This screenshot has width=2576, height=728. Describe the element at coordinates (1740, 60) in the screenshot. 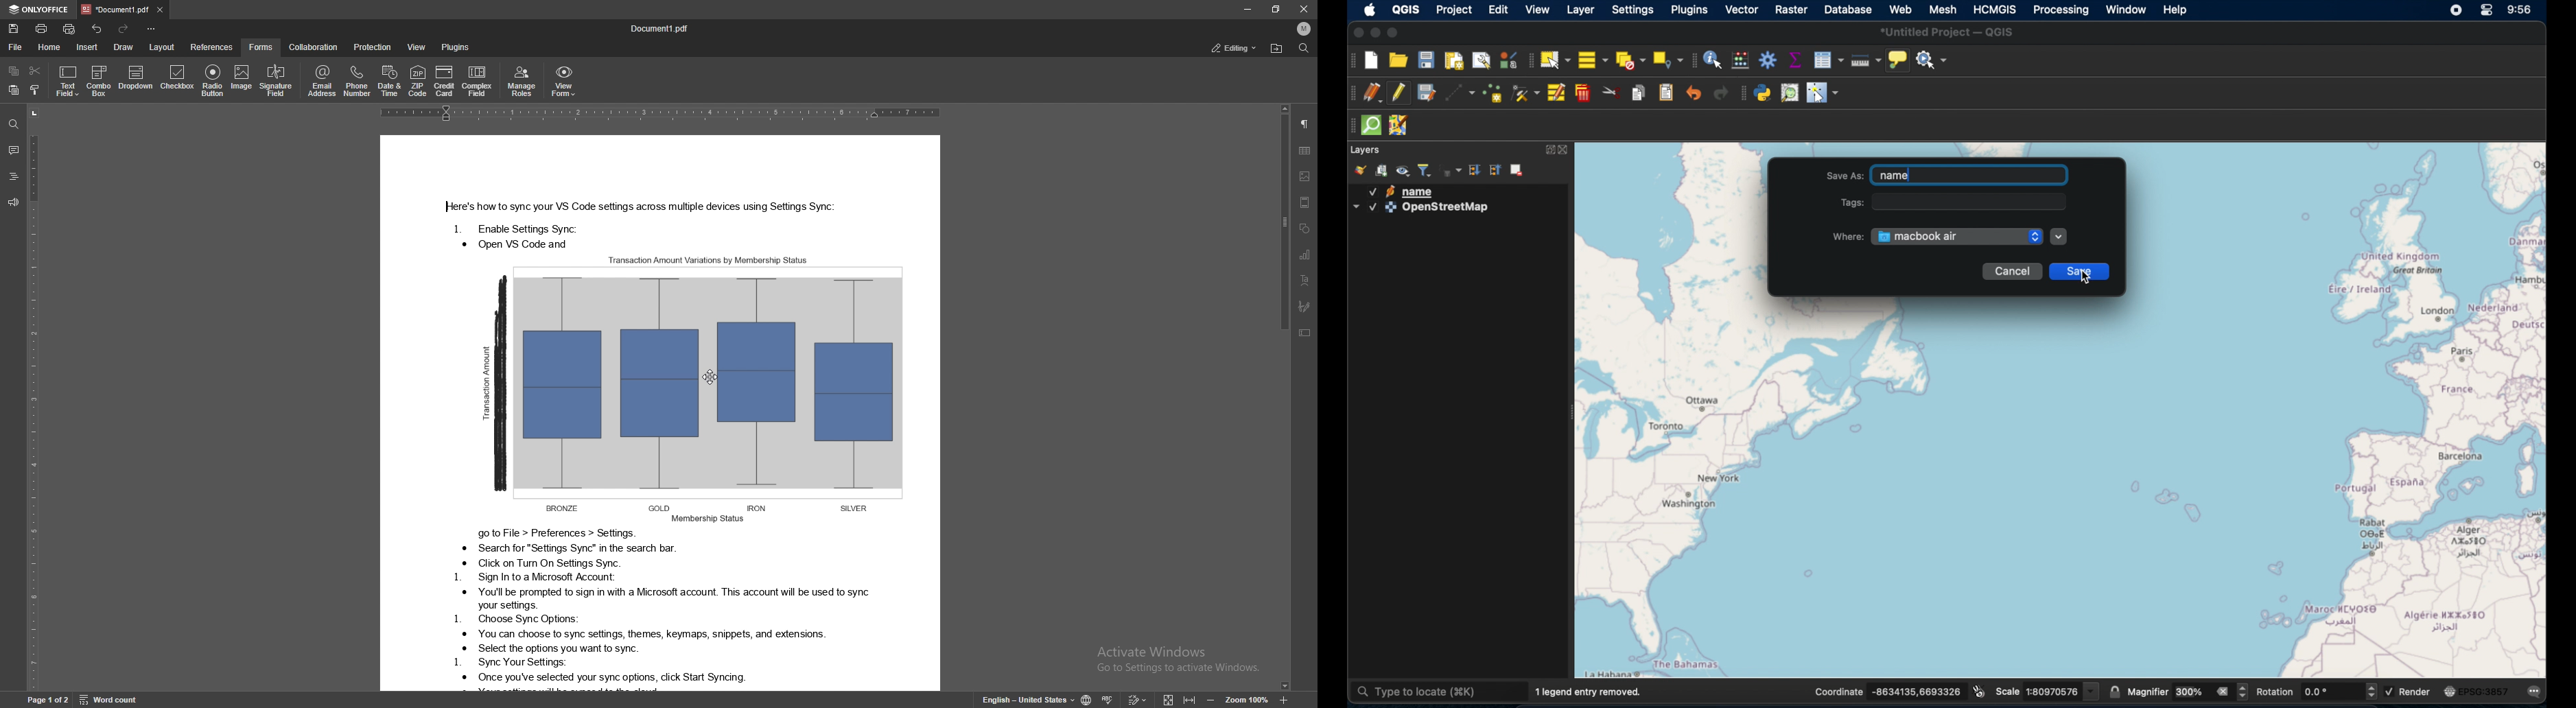

I see `open field calculator` at that location.